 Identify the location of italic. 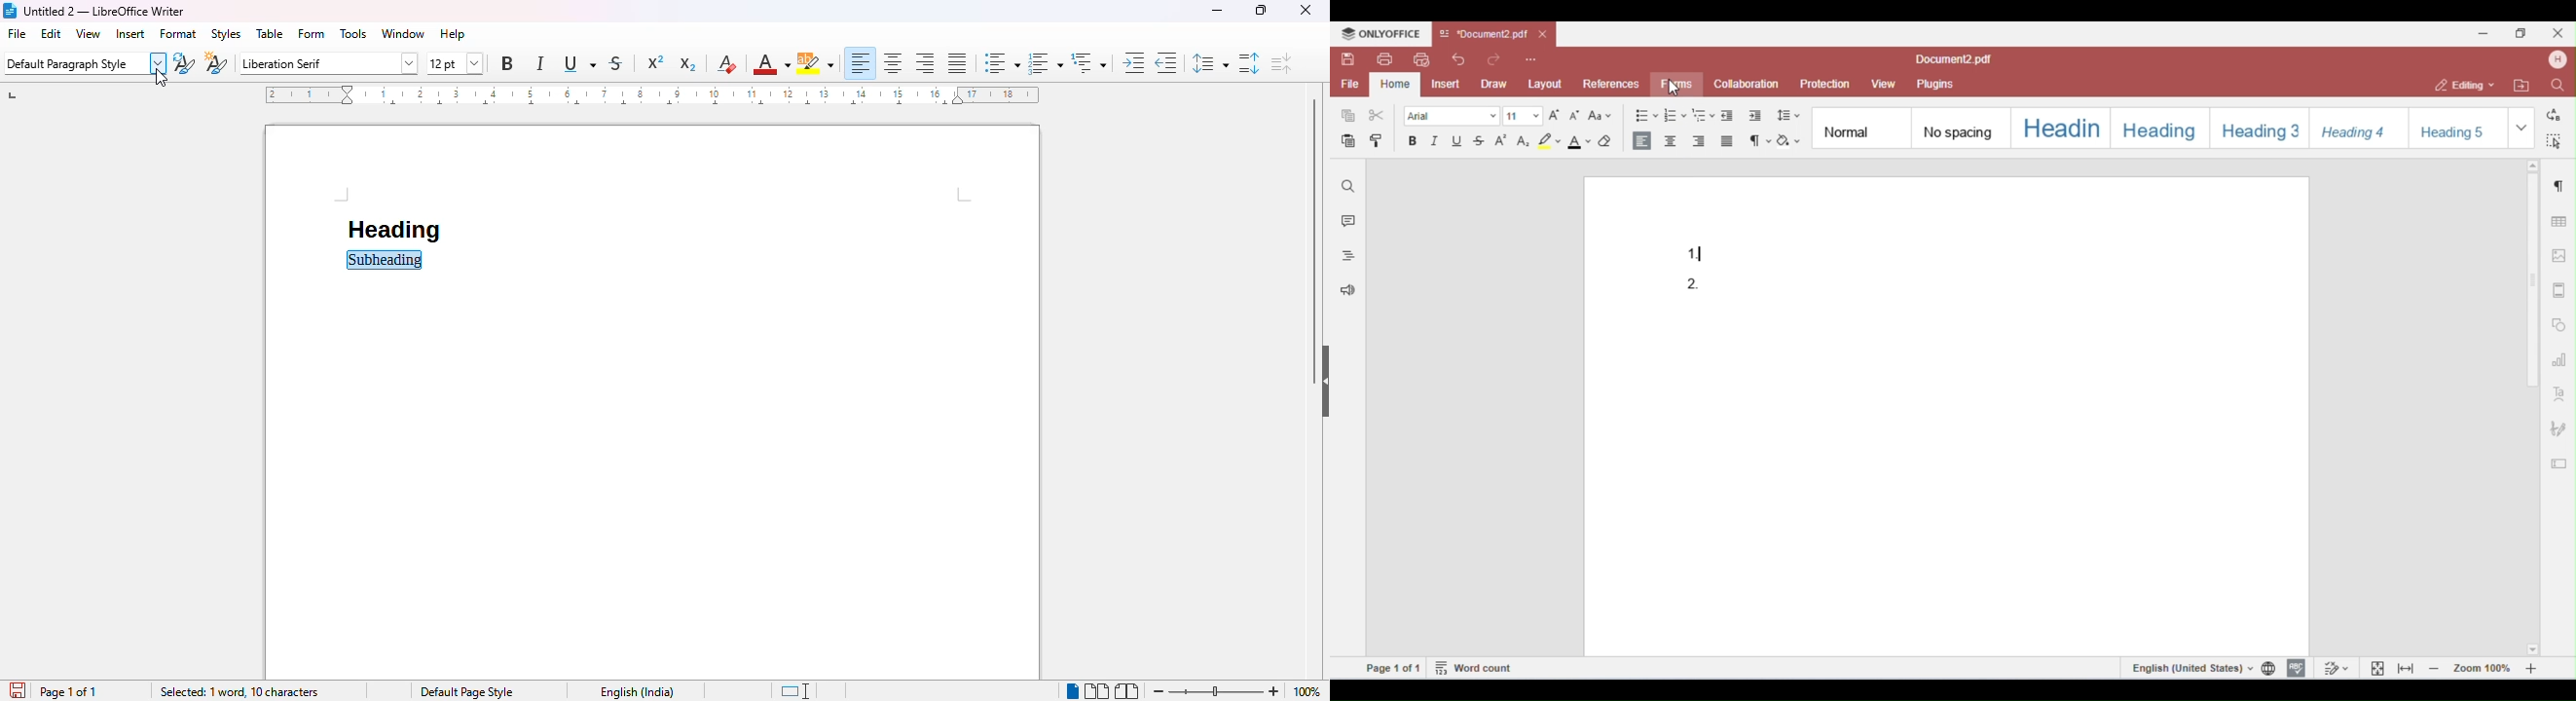
(540, 62).